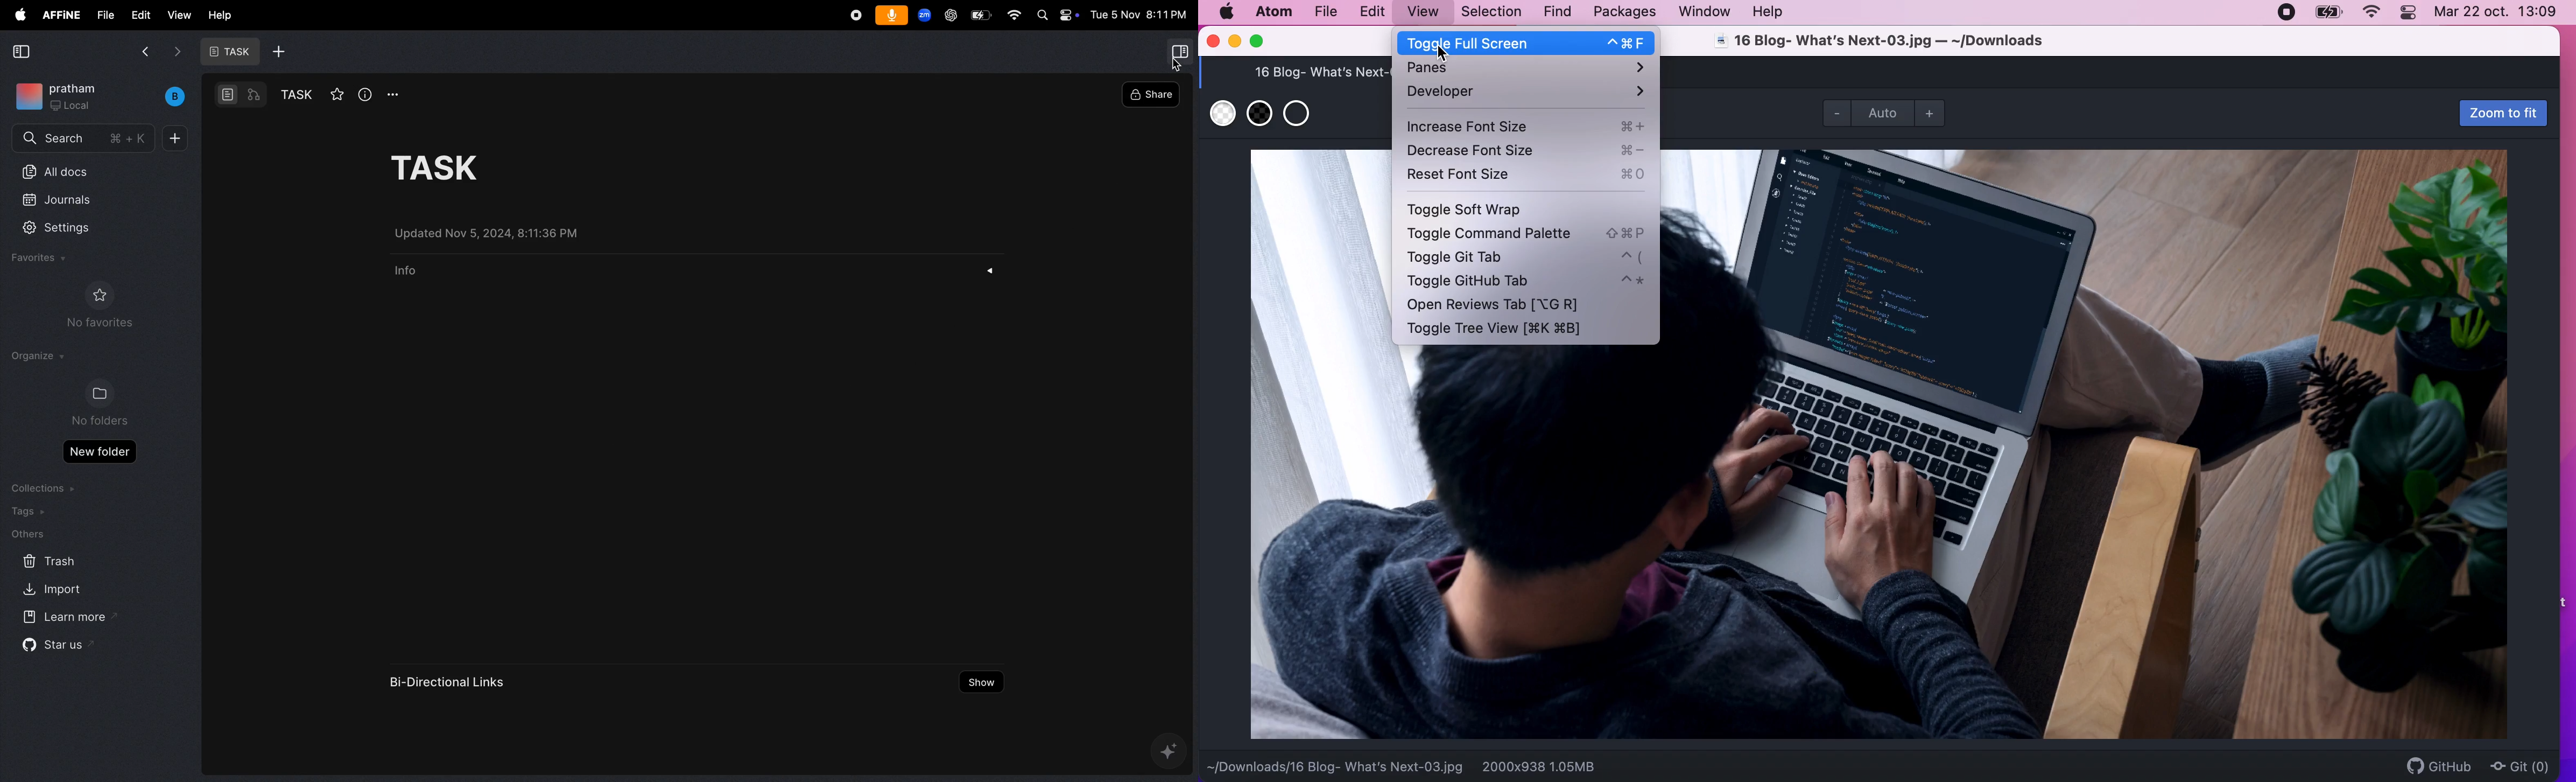  Describe the element at coordinates (1445, 54) in the screenshot. I see `cursor` at that location.